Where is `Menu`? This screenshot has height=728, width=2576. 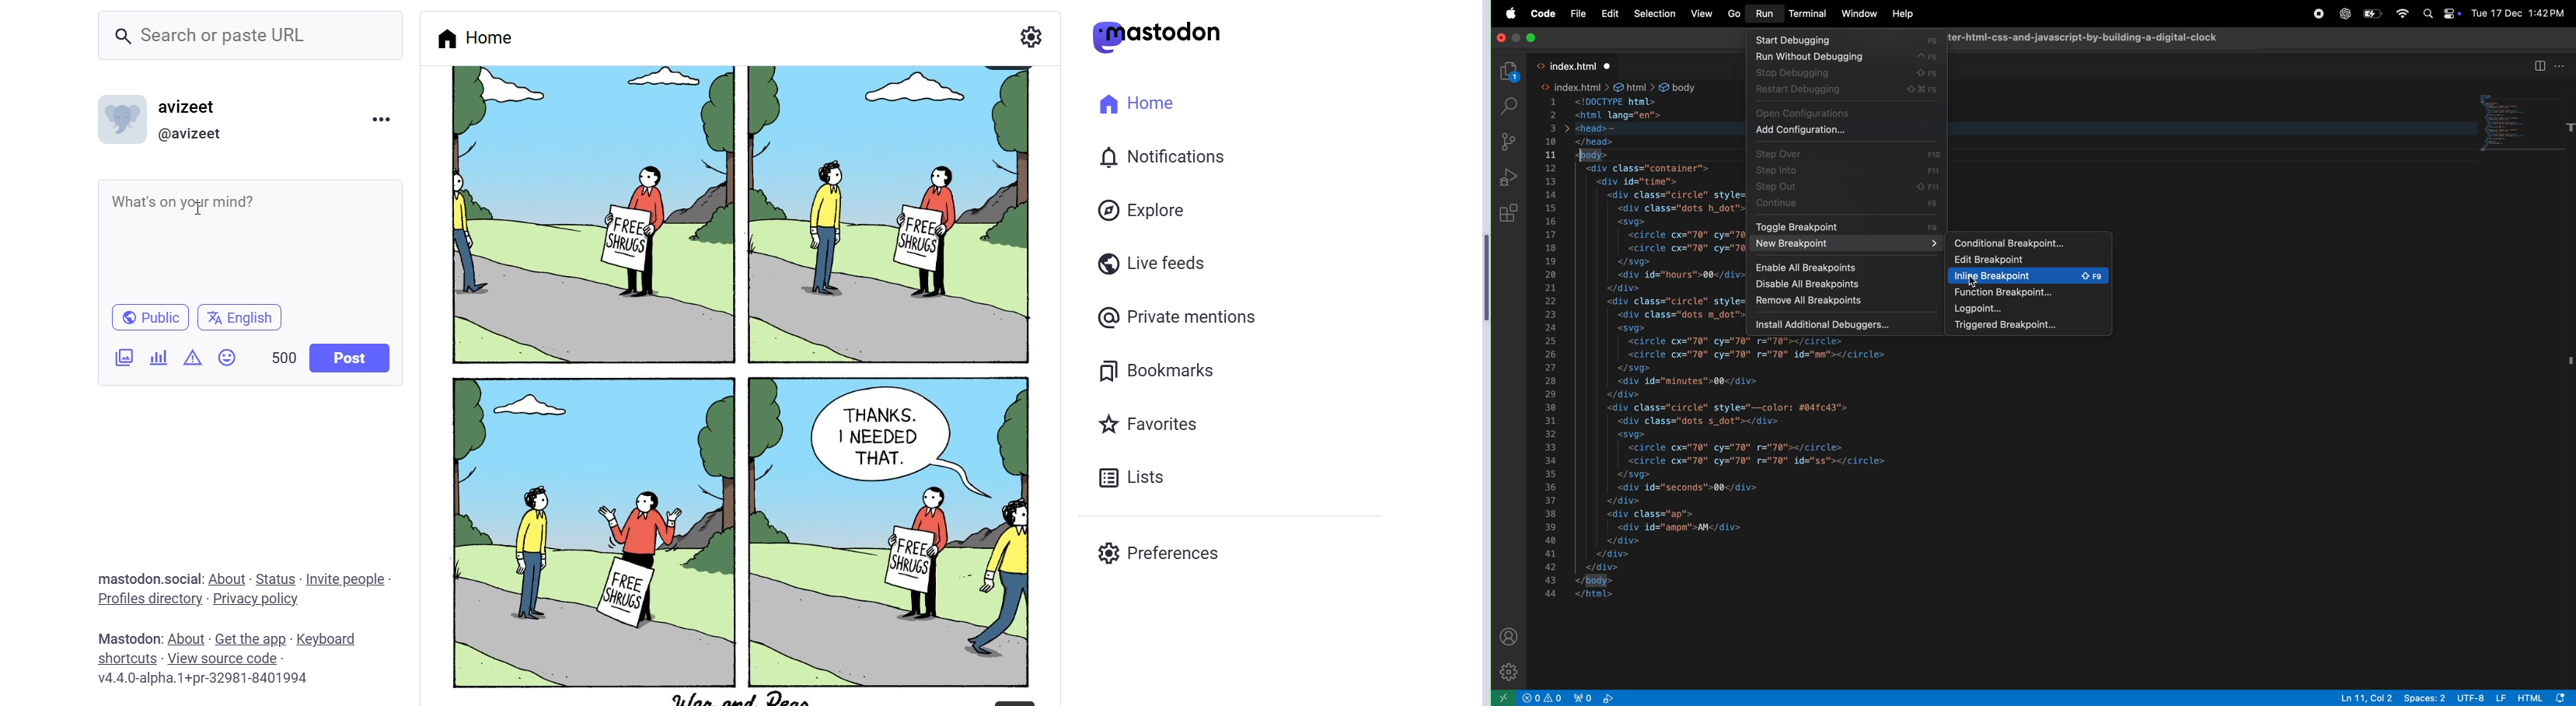 Menu is located at coordinates (381, 122).